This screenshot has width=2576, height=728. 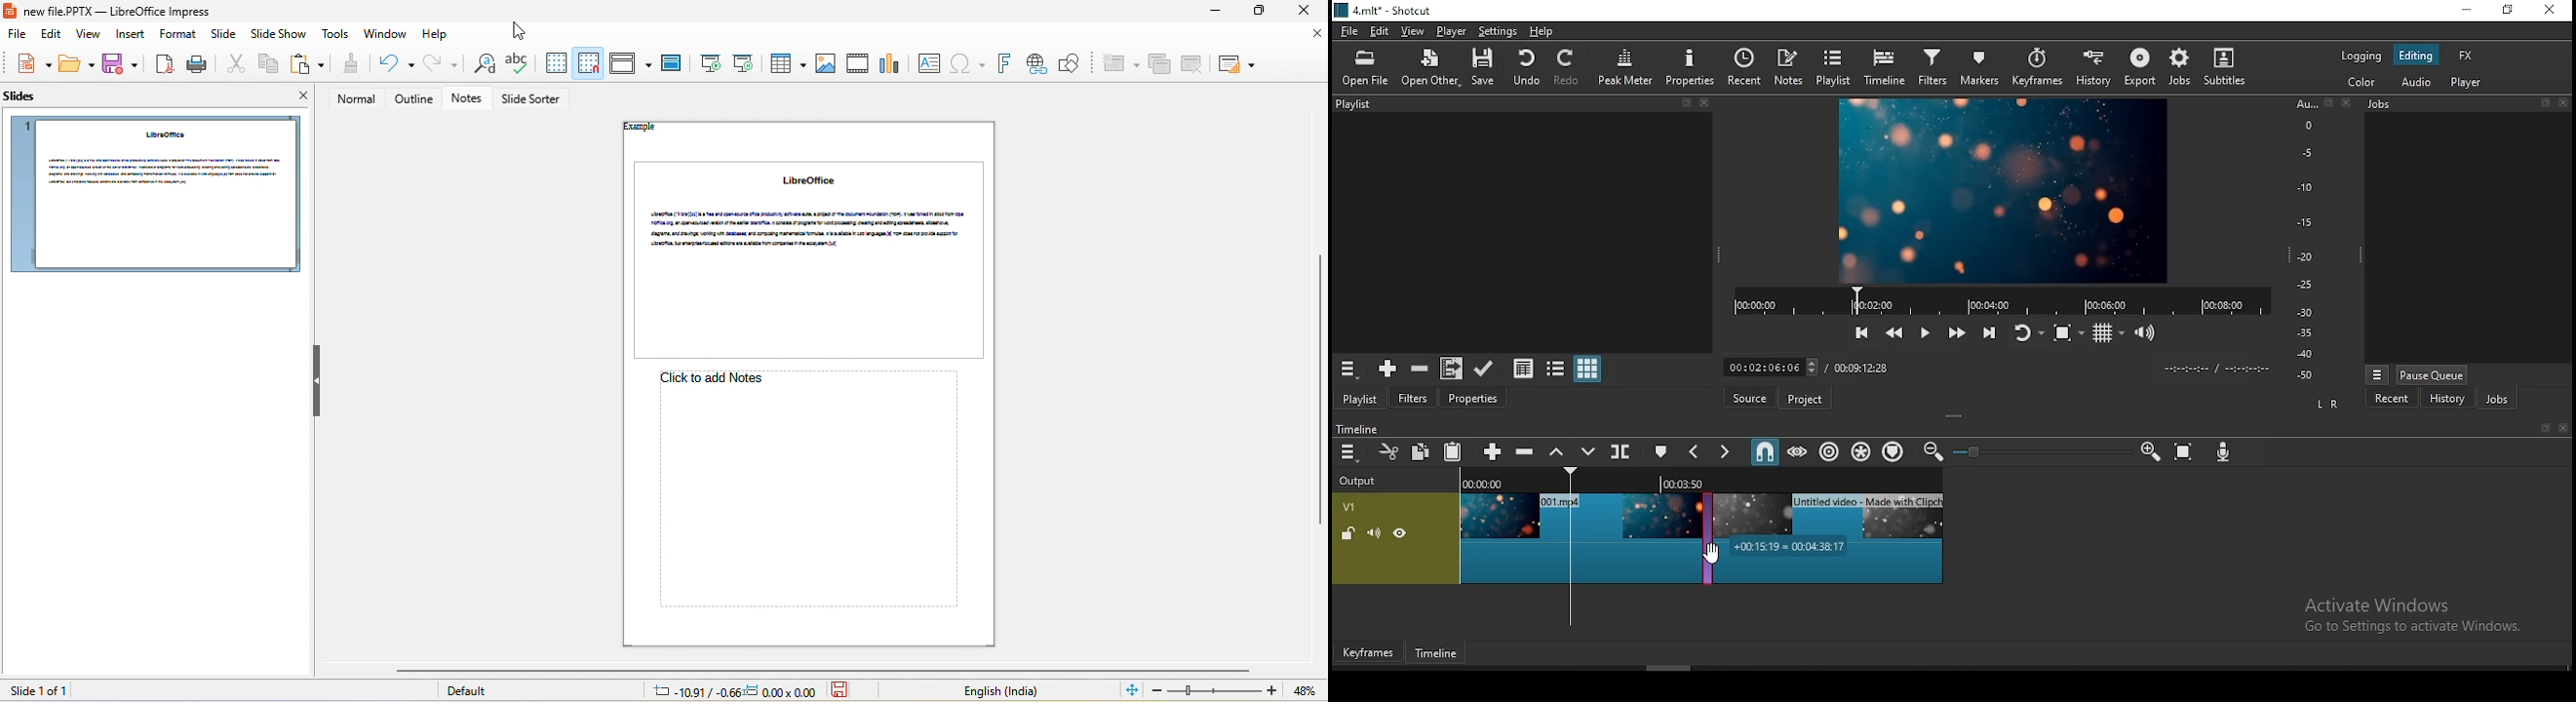 I want to click on paste, so click(x=307, y=64).